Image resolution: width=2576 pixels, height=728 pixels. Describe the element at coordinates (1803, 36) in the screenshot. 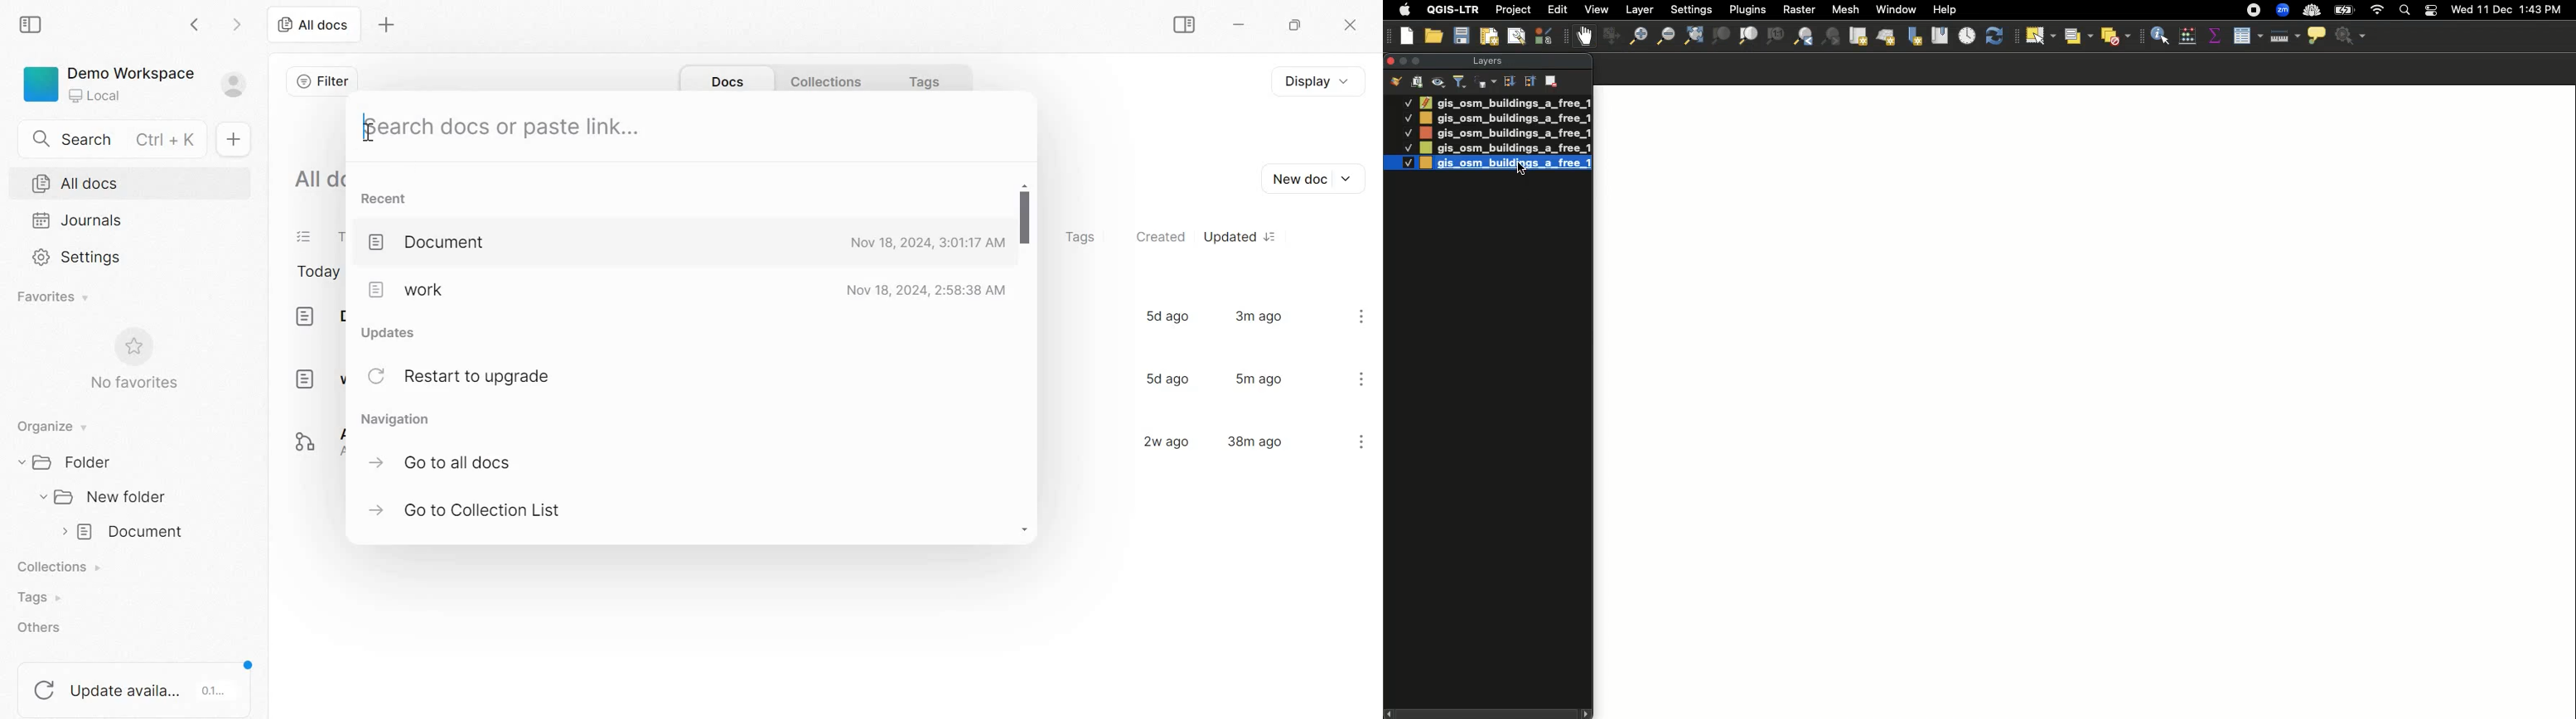

I see `Zoom last` at that location.